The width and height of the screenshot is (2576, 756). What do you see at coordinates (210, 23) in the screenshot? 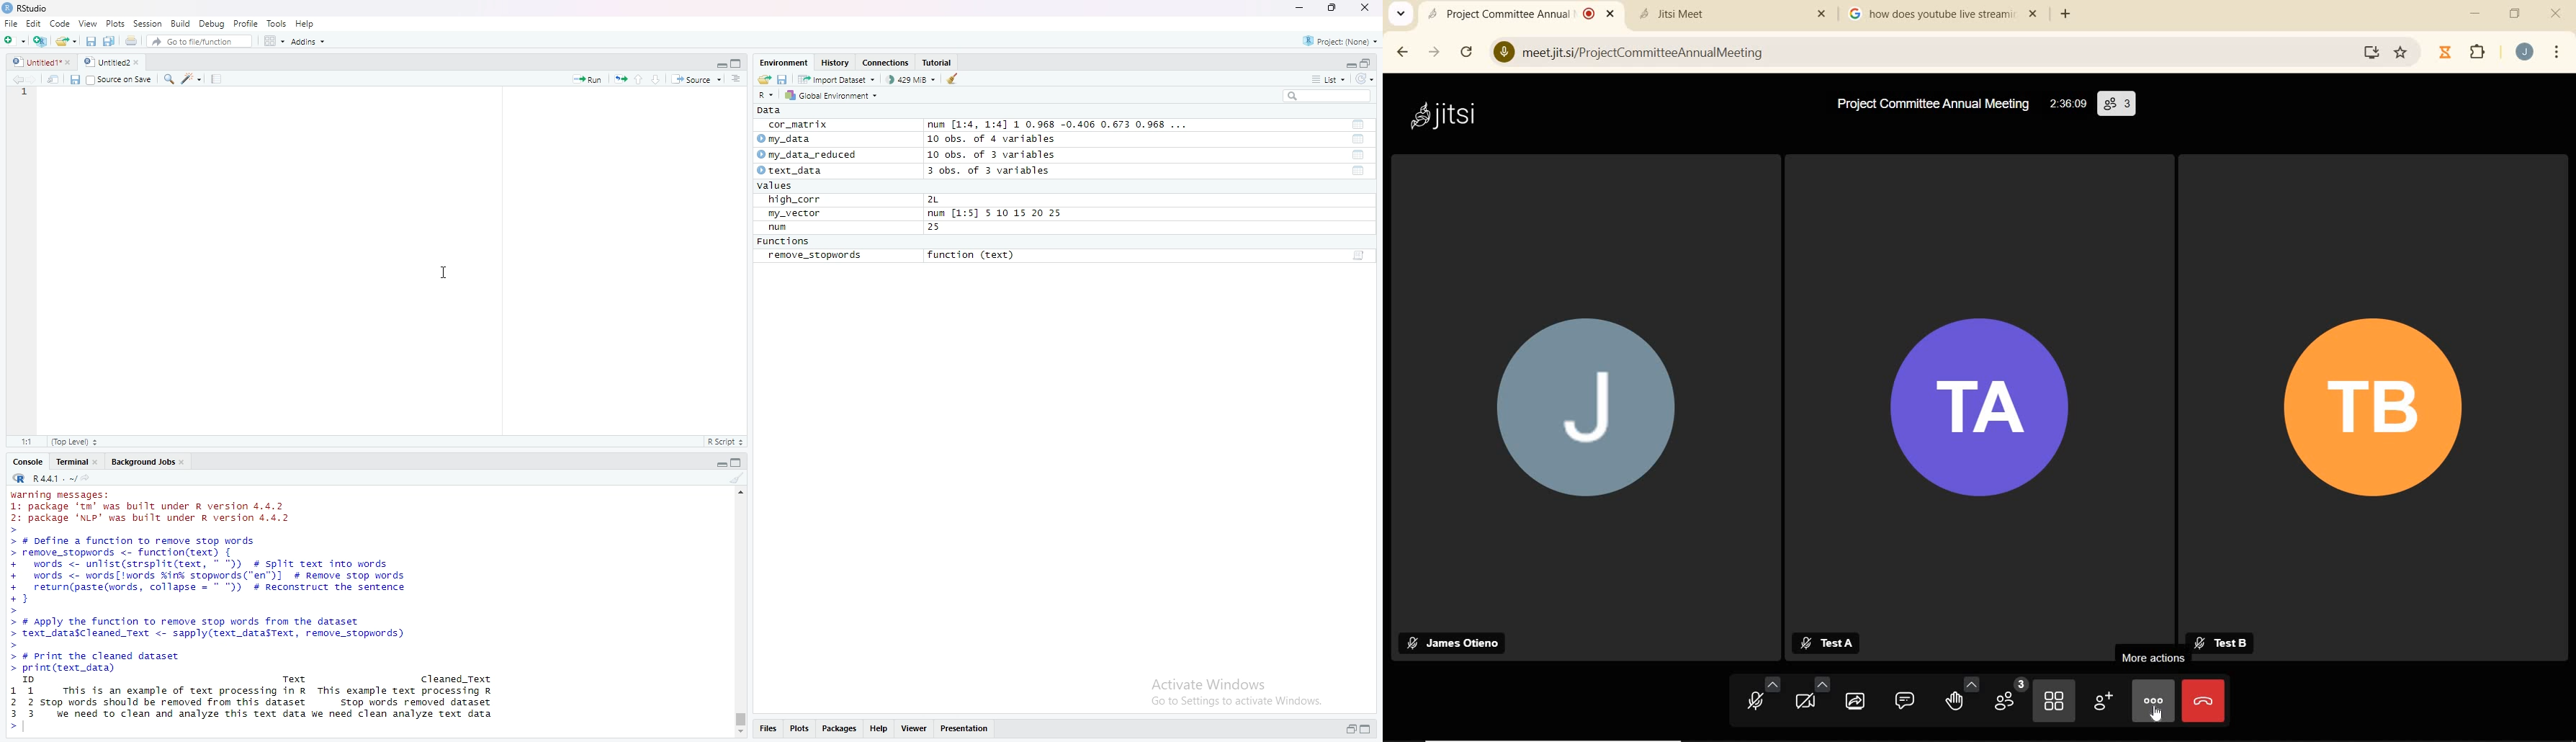
I see `Debug` at bounding box center [210, 23].